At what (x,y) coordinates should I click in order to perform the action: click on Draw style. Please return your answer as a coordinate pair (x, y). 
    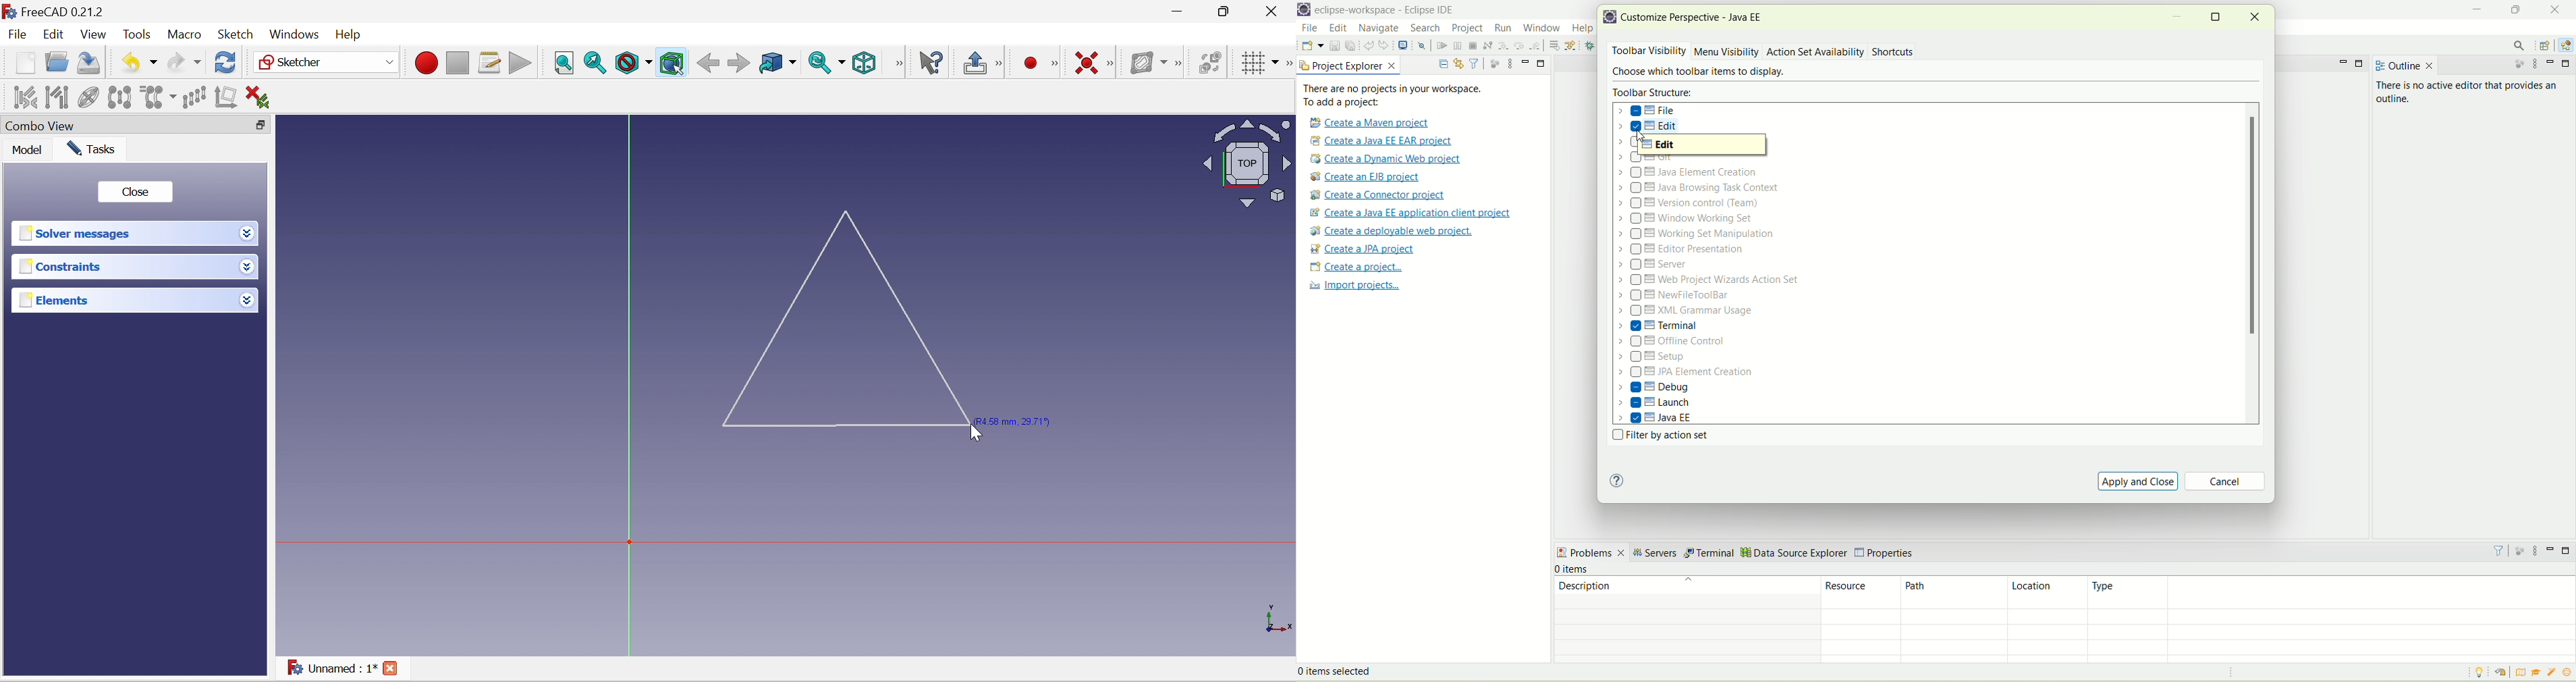
    Looking at the image, I should click on (632, 63).